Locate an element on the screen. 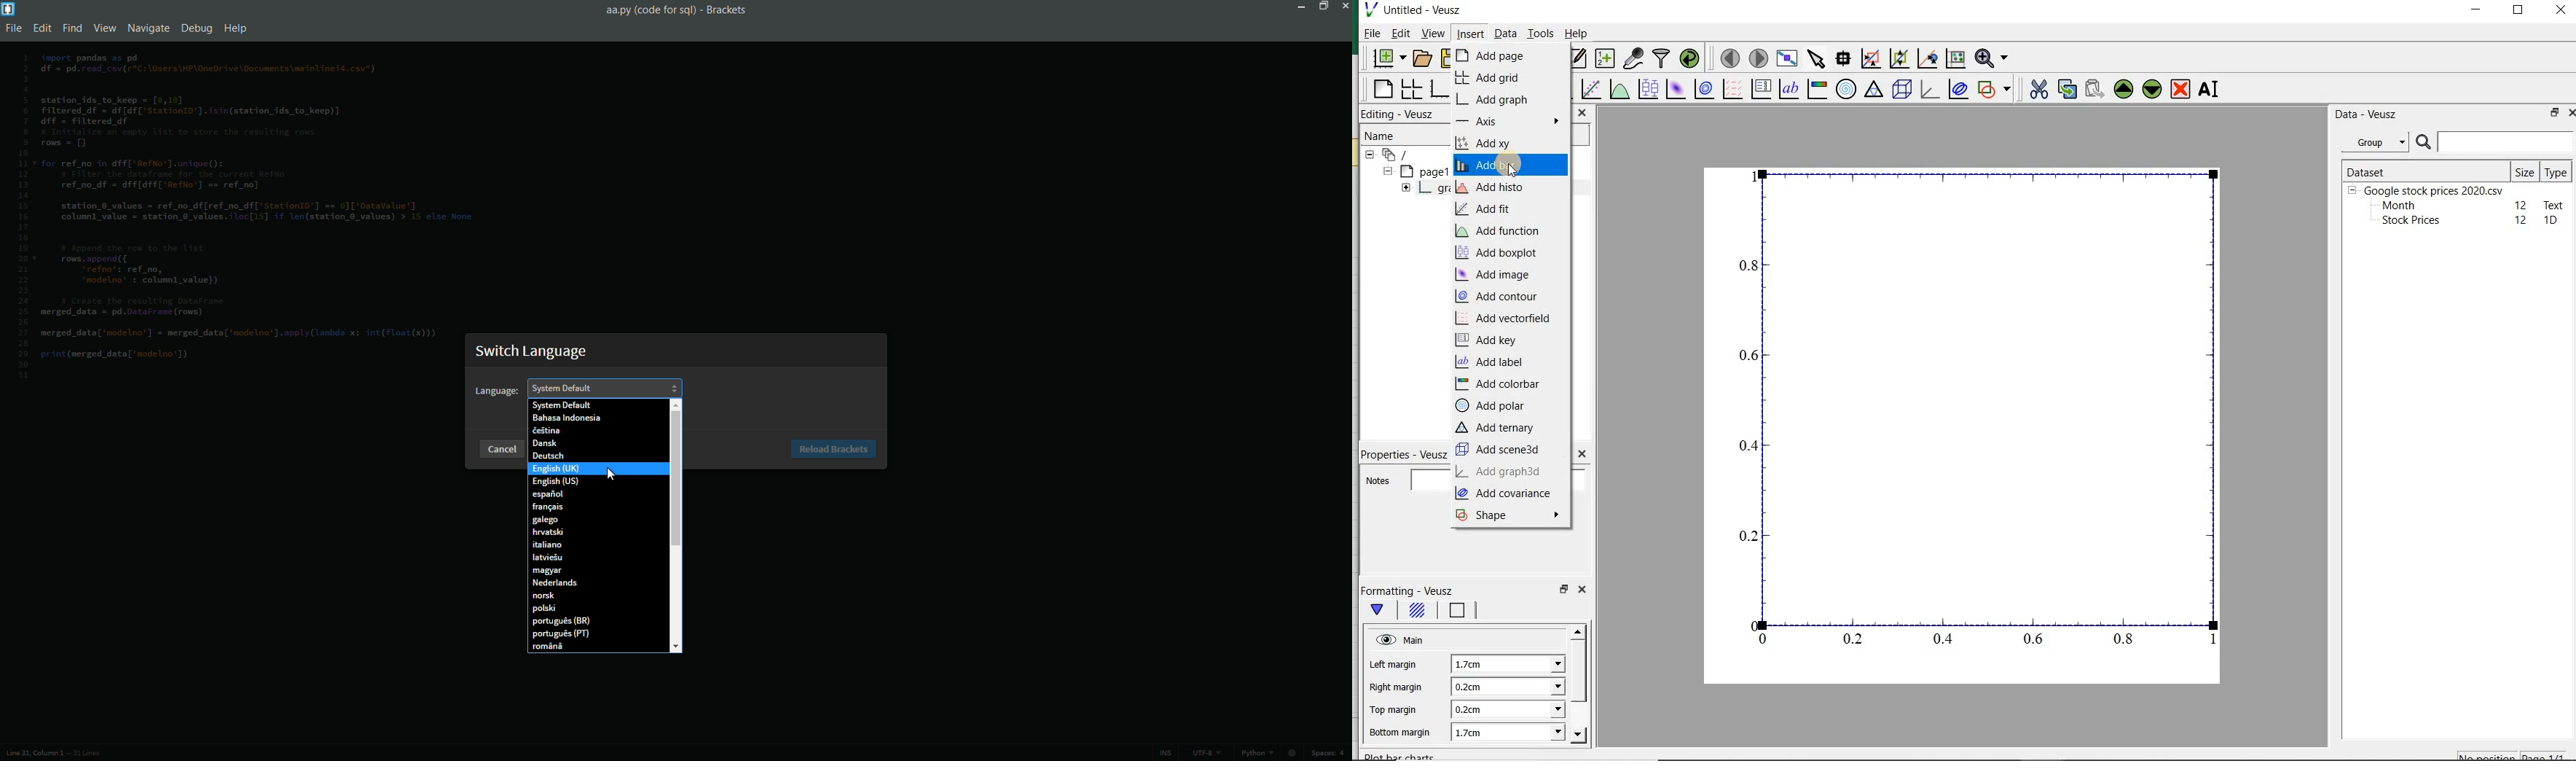  language-6 is located at coordinates (555, 482).